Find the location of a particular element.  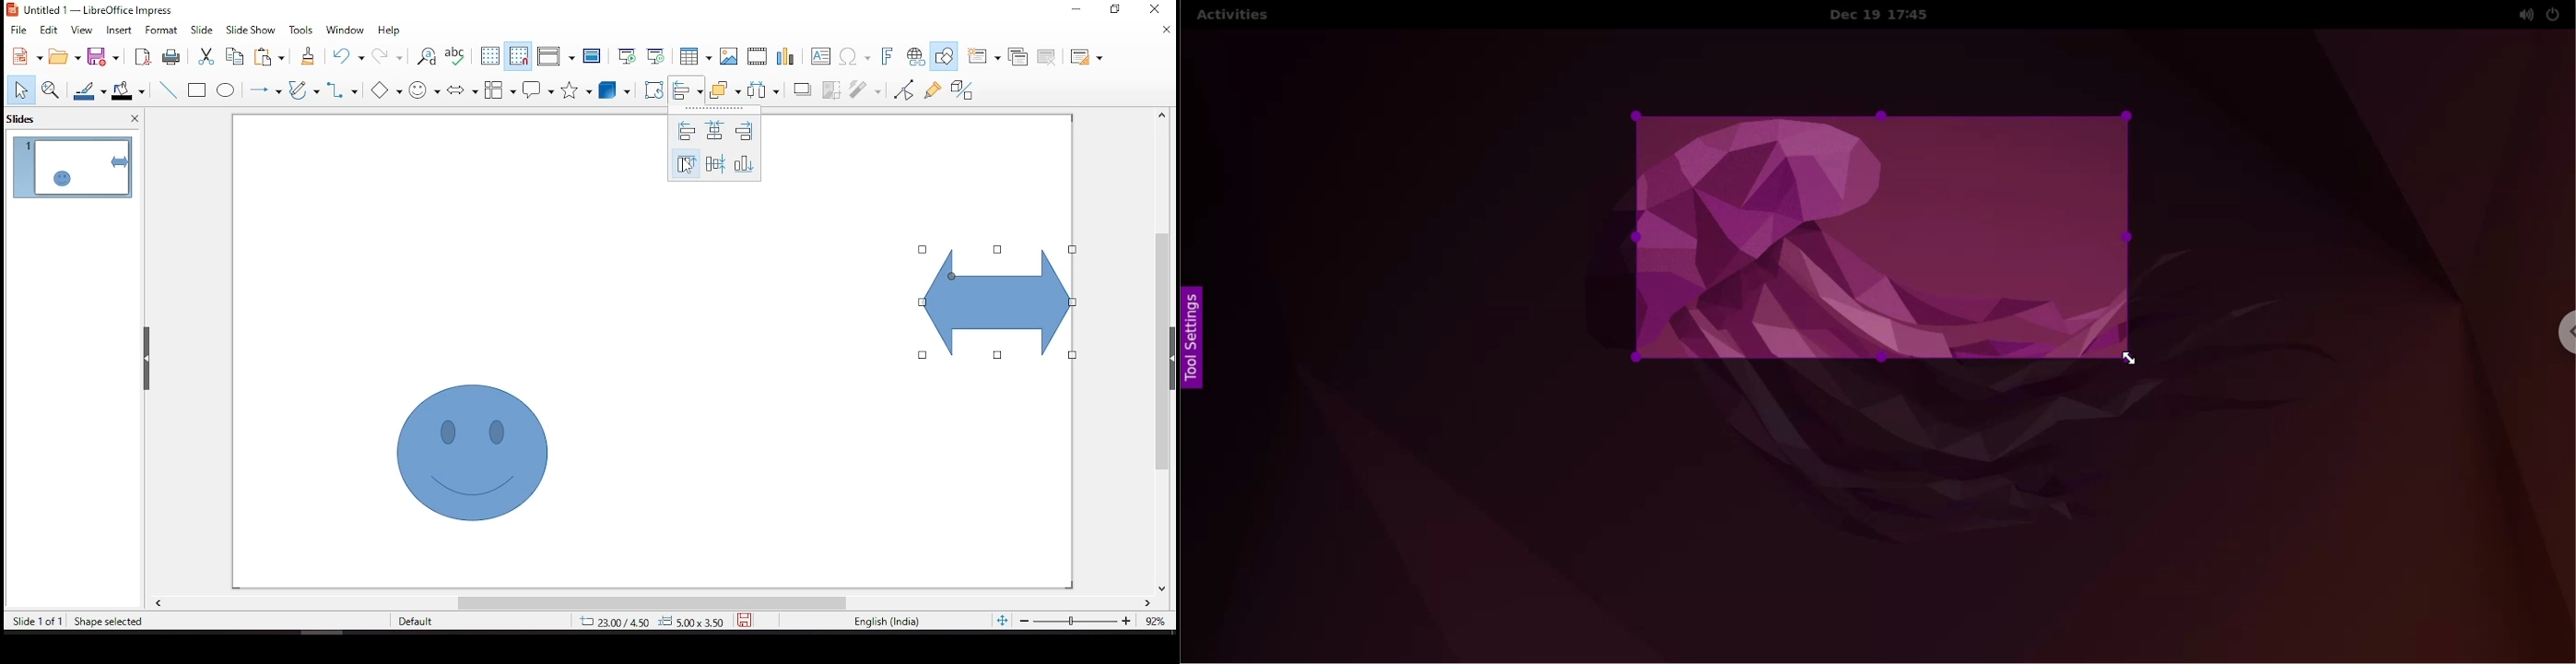

close pane is located at coordinates (132, 121).